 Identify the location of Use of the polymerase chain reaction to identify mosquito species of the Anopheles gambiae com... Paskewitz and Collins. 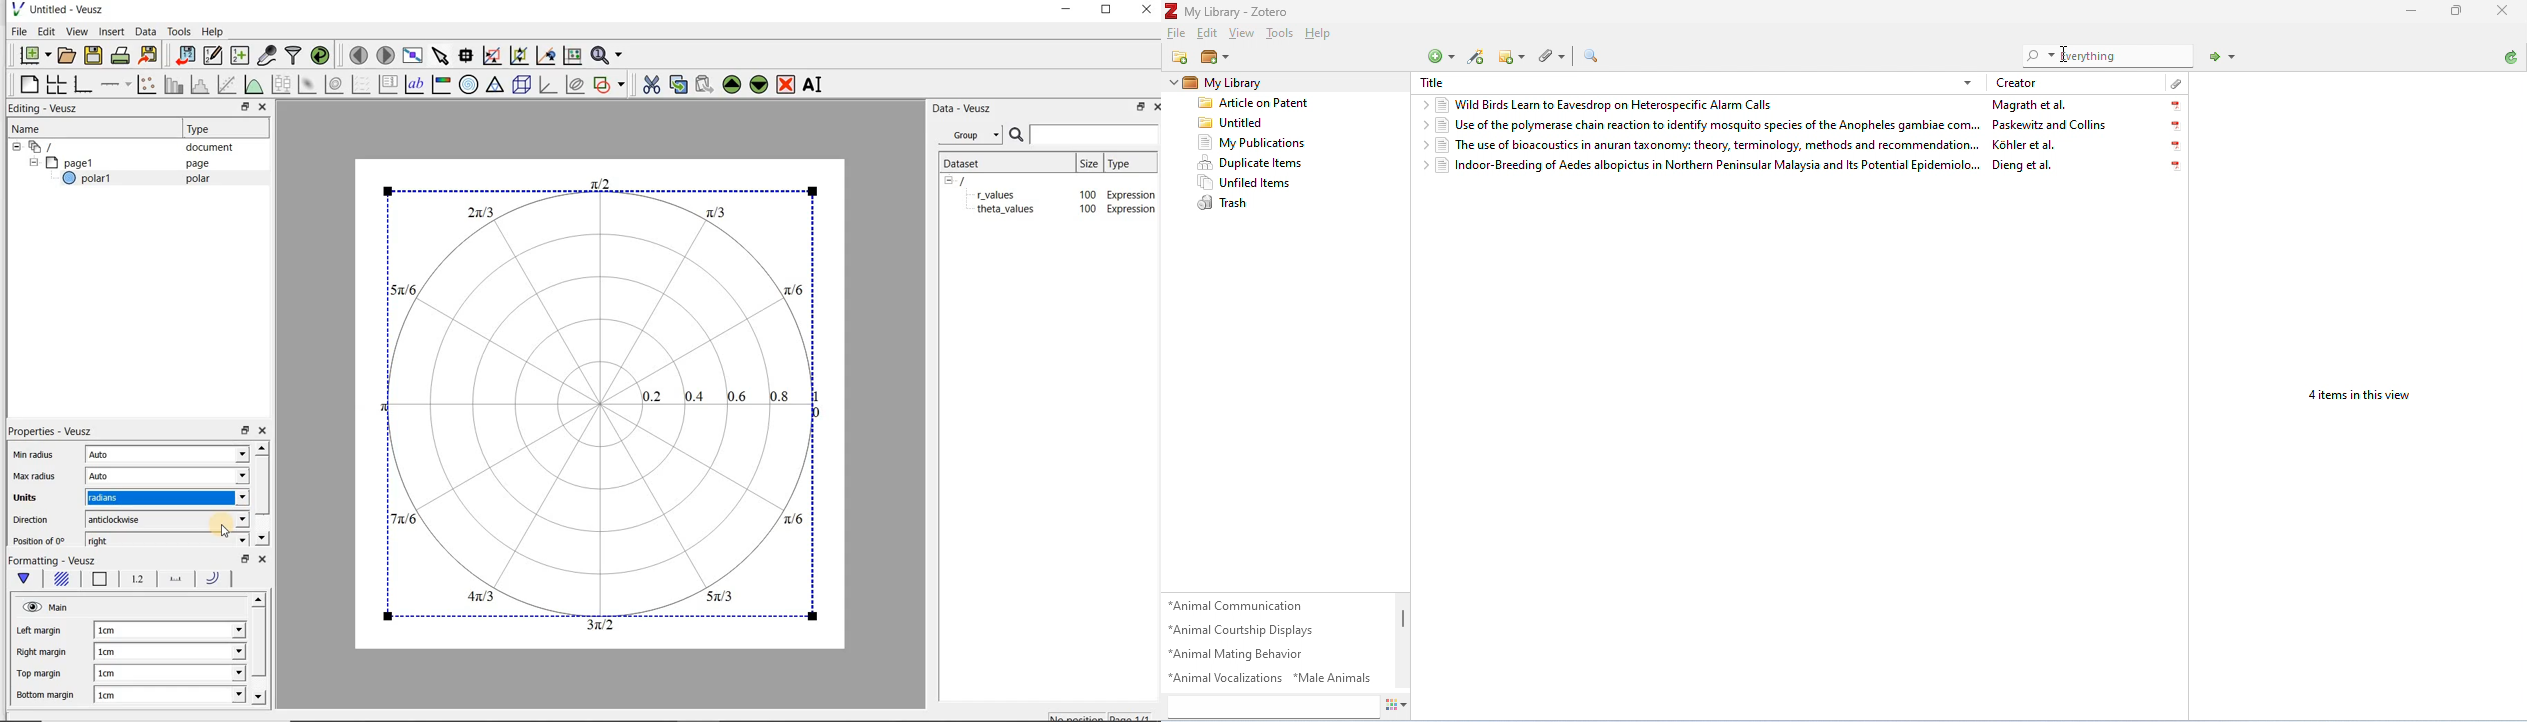
(1802, 125).